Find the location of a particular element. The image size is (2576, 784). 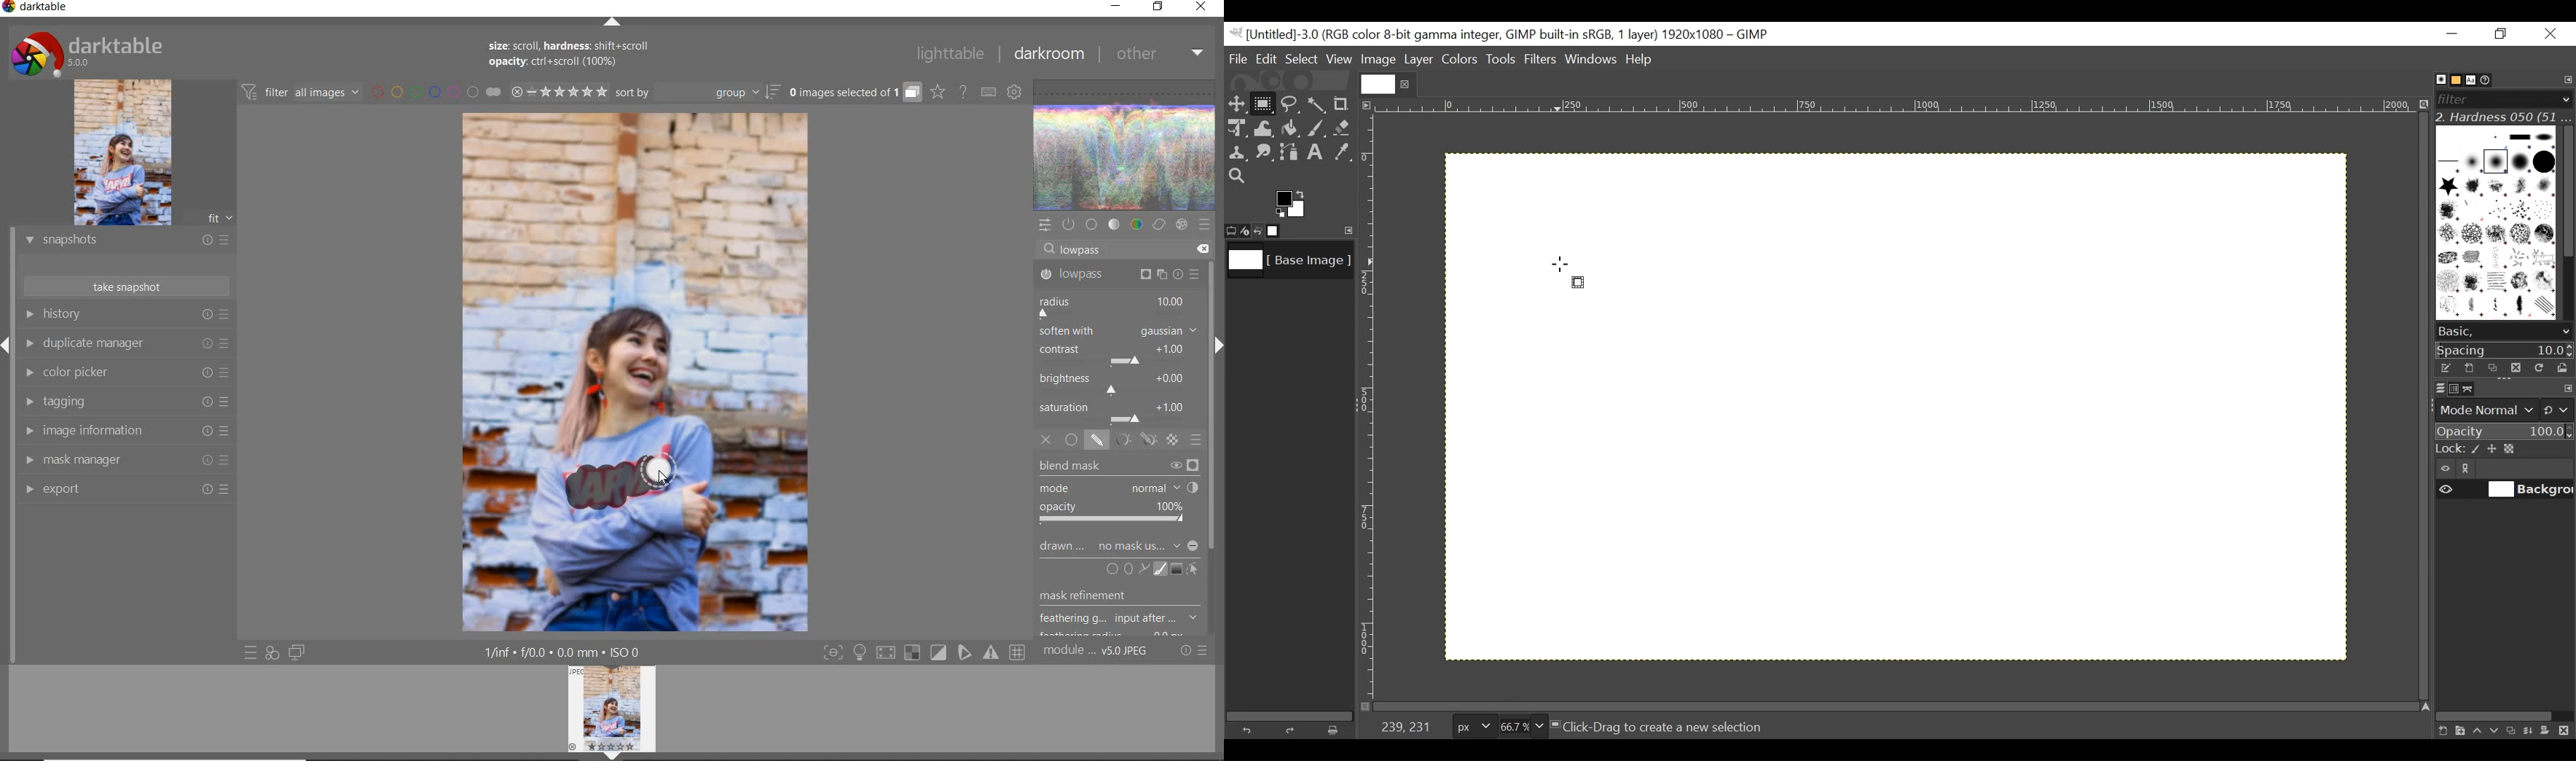

Restore is located at coordinates (2503, 35).